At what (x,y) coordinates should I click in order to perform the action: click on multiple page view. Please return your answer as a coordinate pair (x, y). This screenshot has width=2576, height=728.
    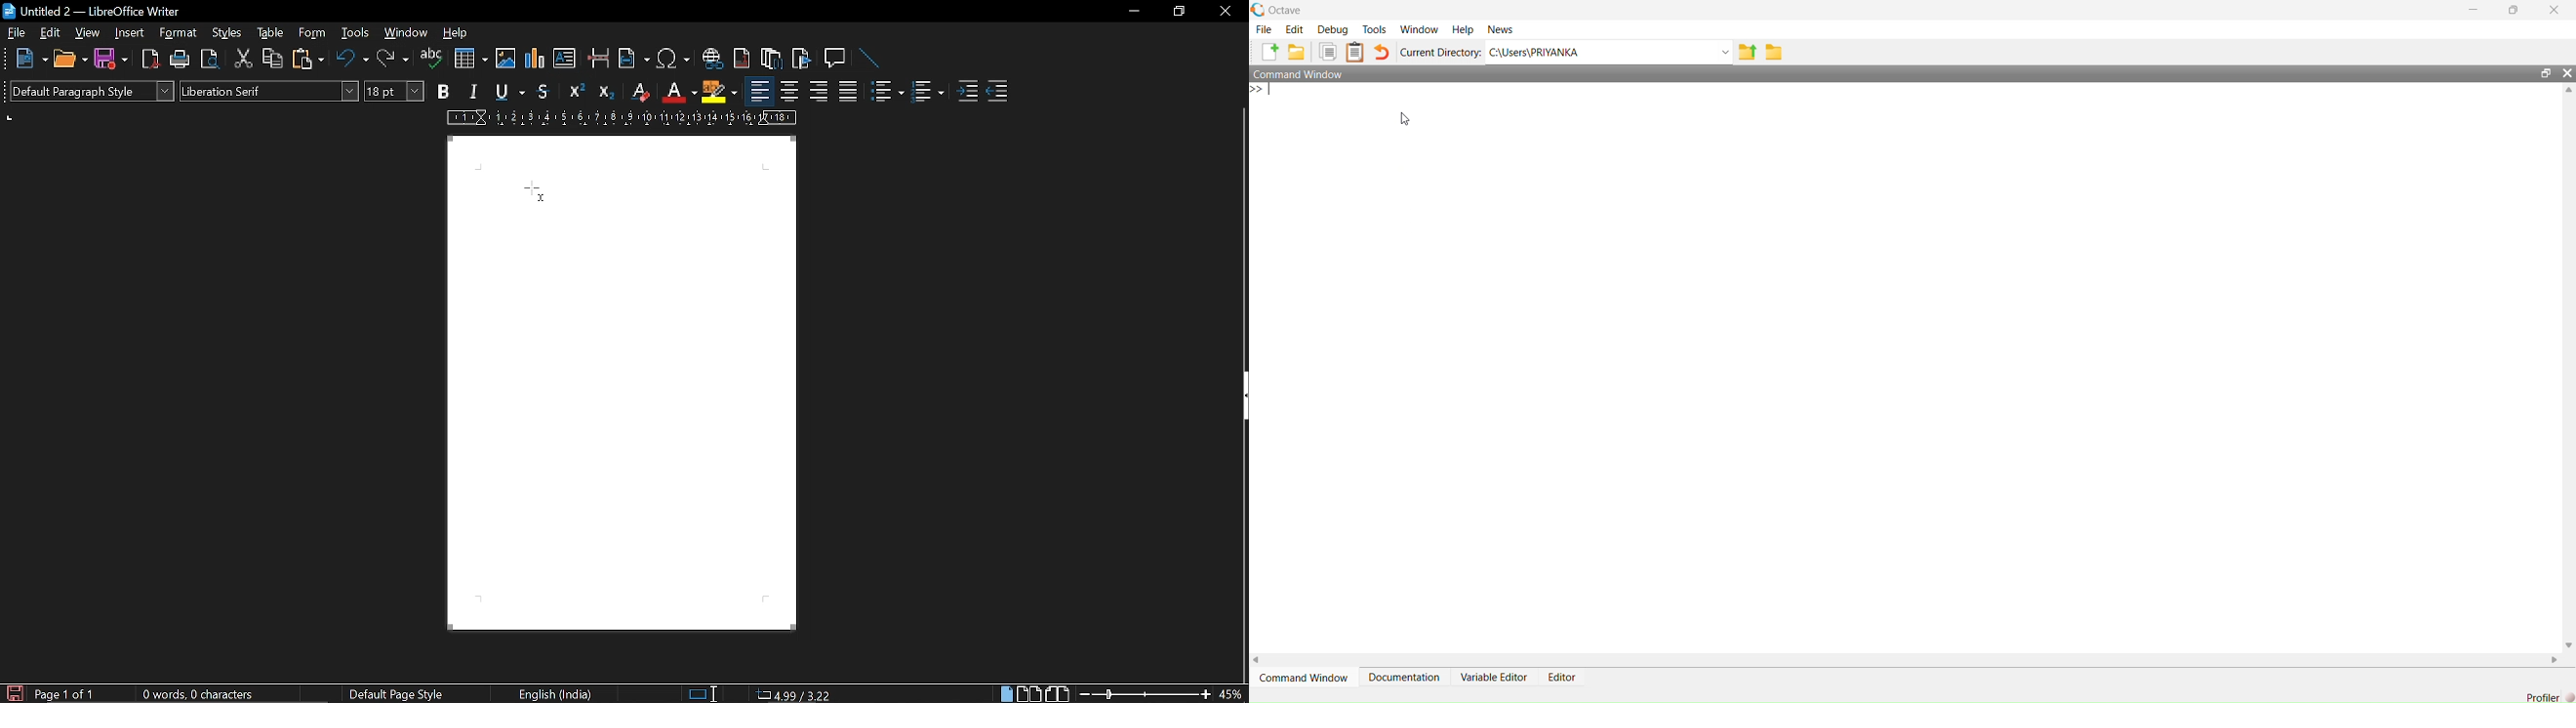
    Looking at the image, I should click on (1028, 694).